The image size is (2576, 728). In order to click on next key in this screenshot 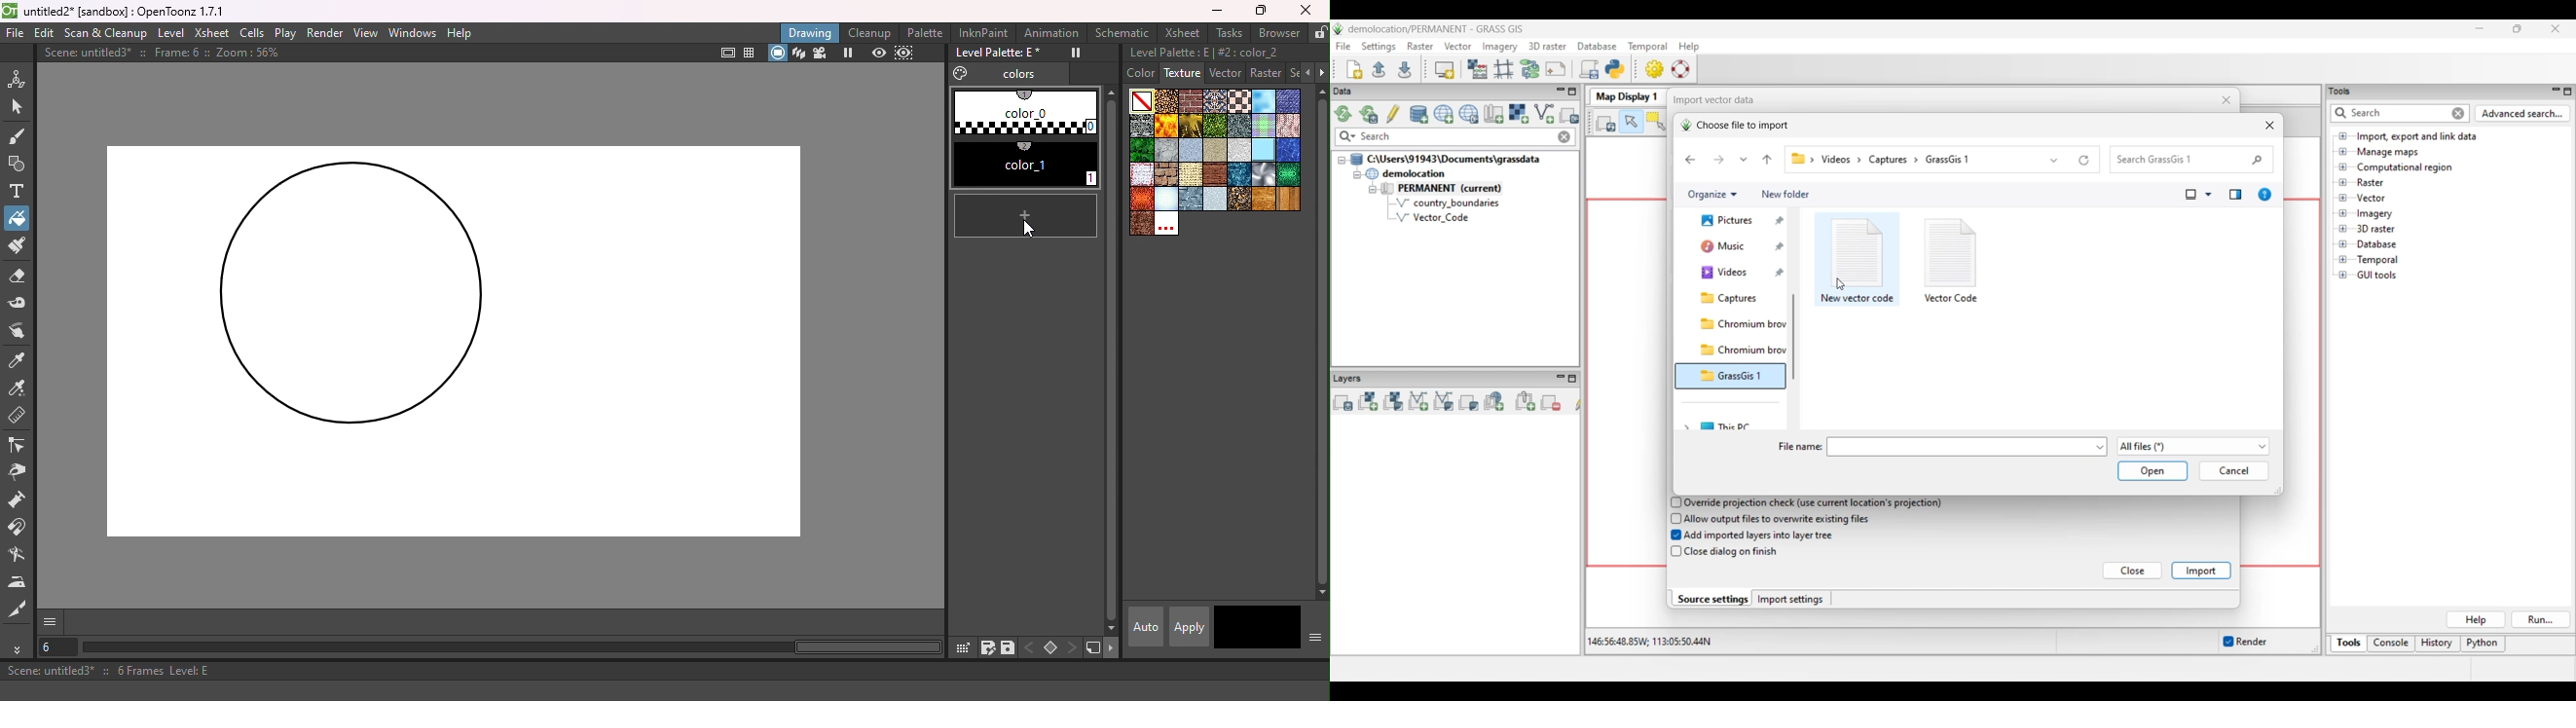, I will do `click(1073, 648)`.